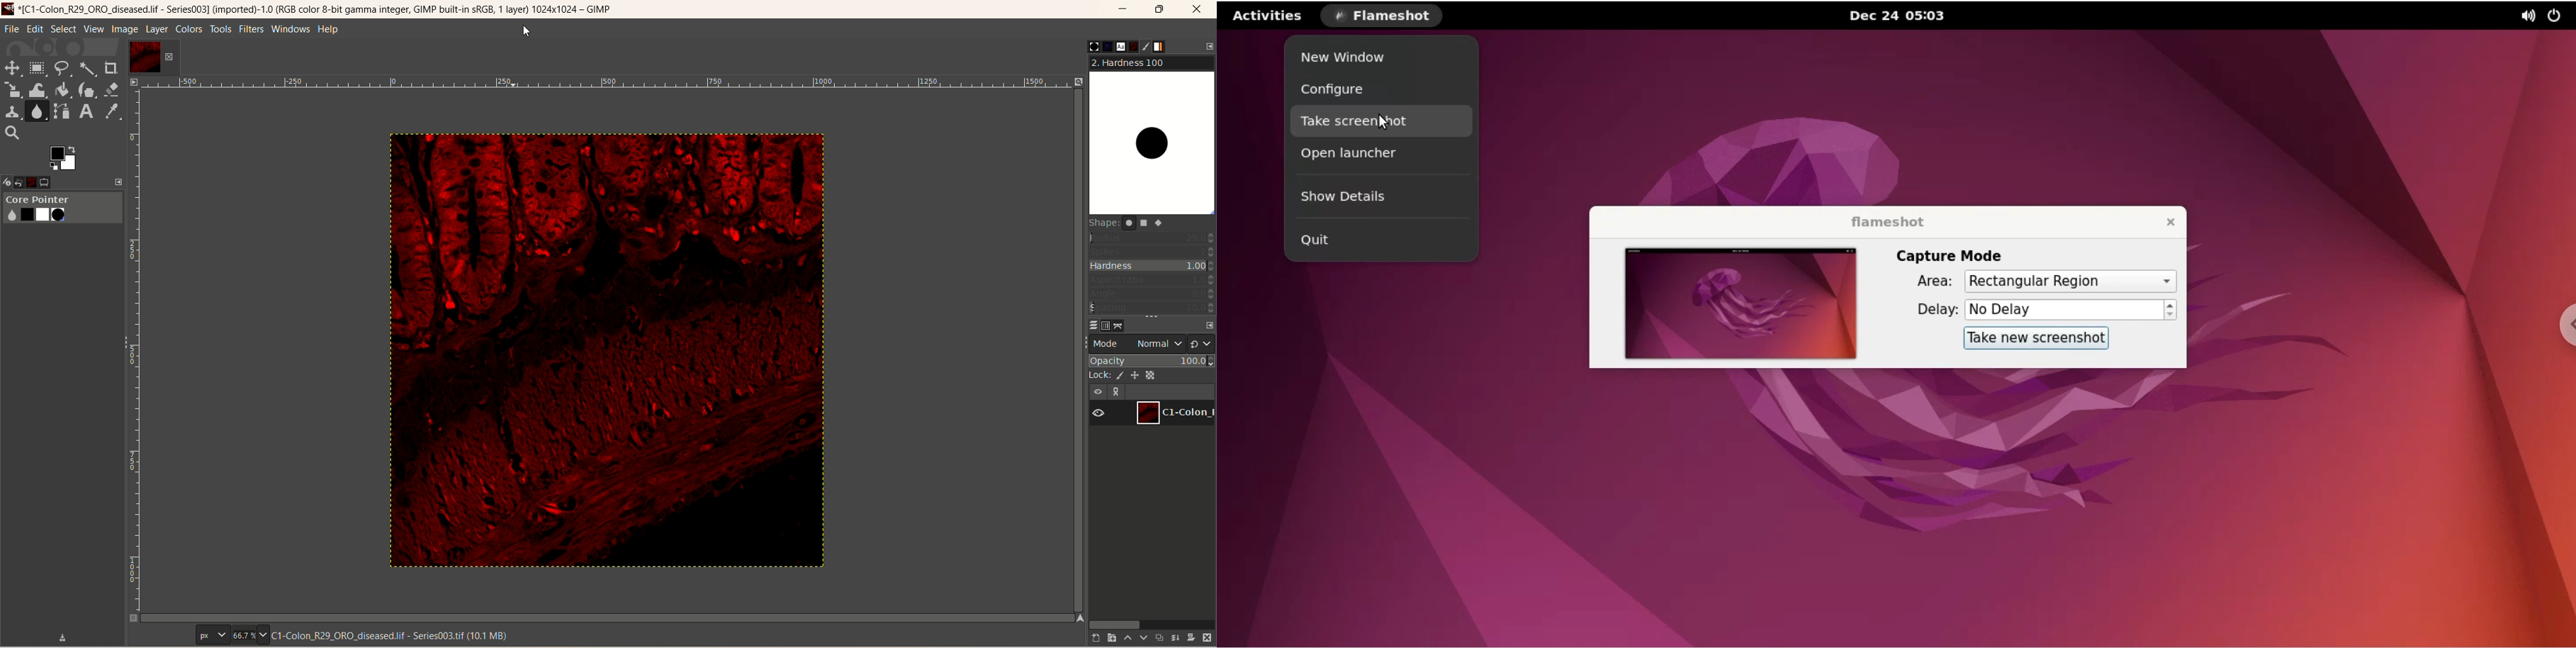 The height and width of the screenshot is (672, 2576). I want to click on path tool, so click(63, 111).